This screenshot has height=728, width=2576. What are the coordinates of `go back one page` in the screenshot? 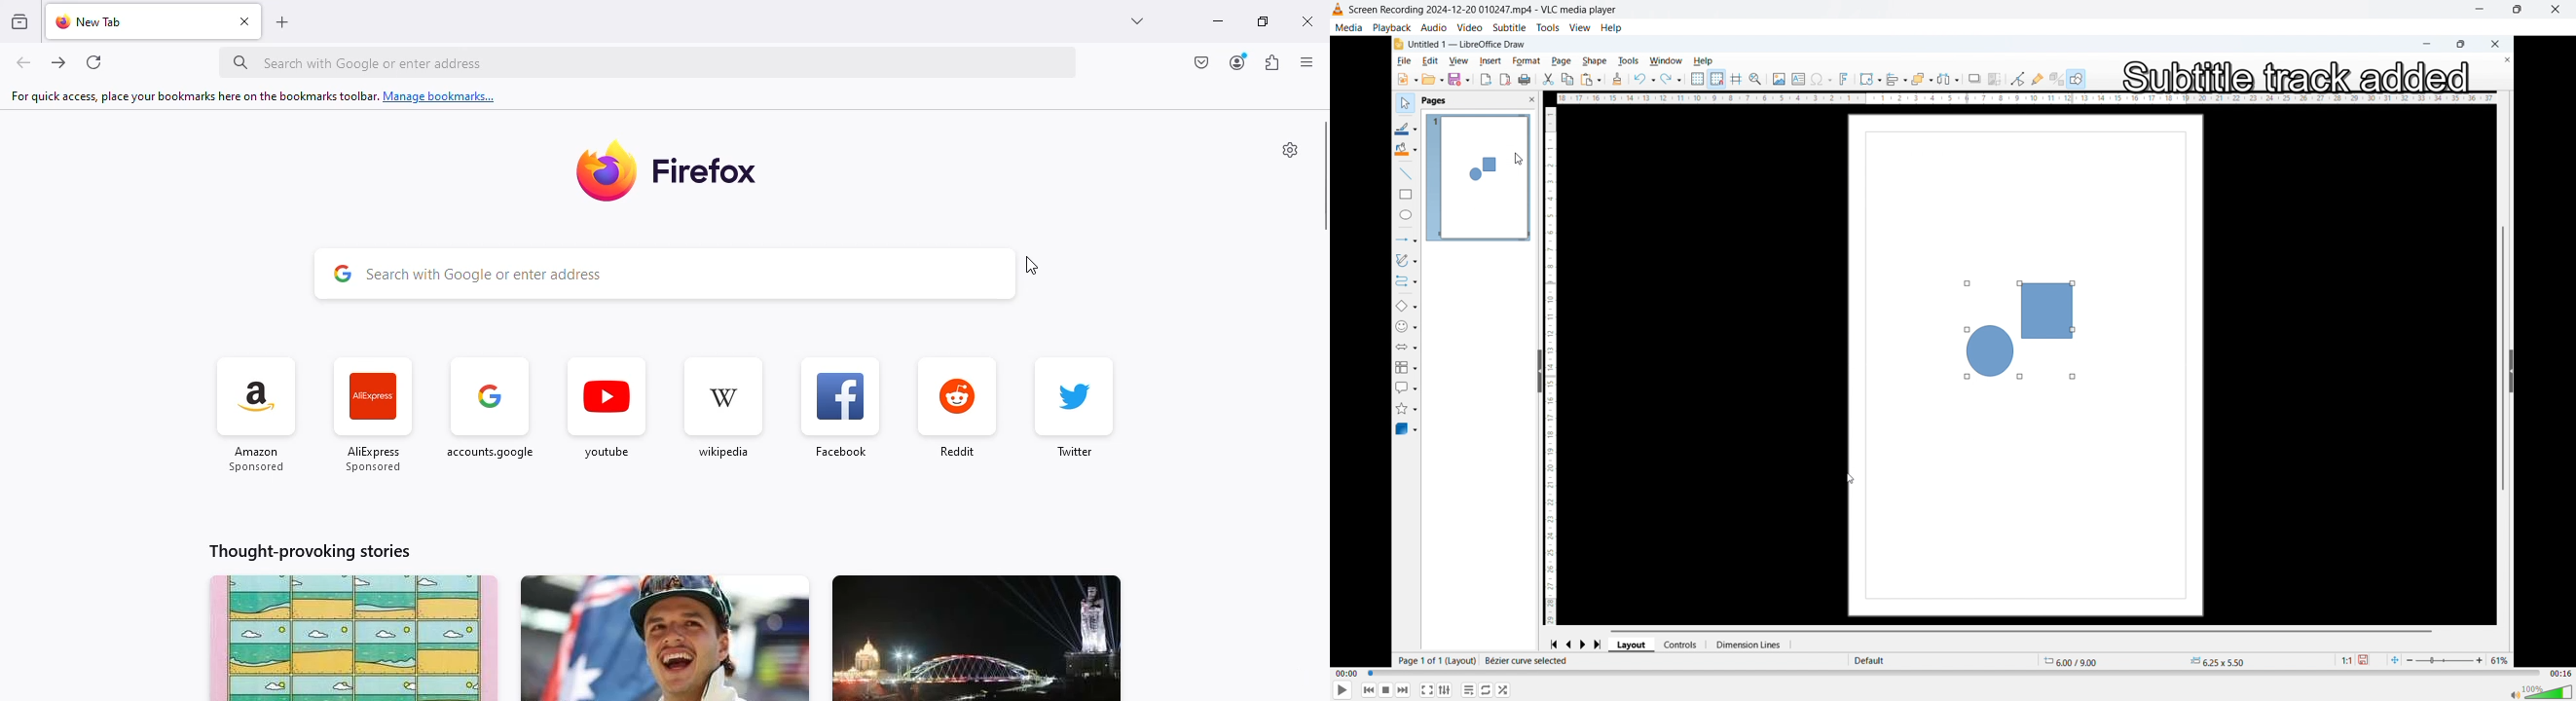 It's located at (23, 62).